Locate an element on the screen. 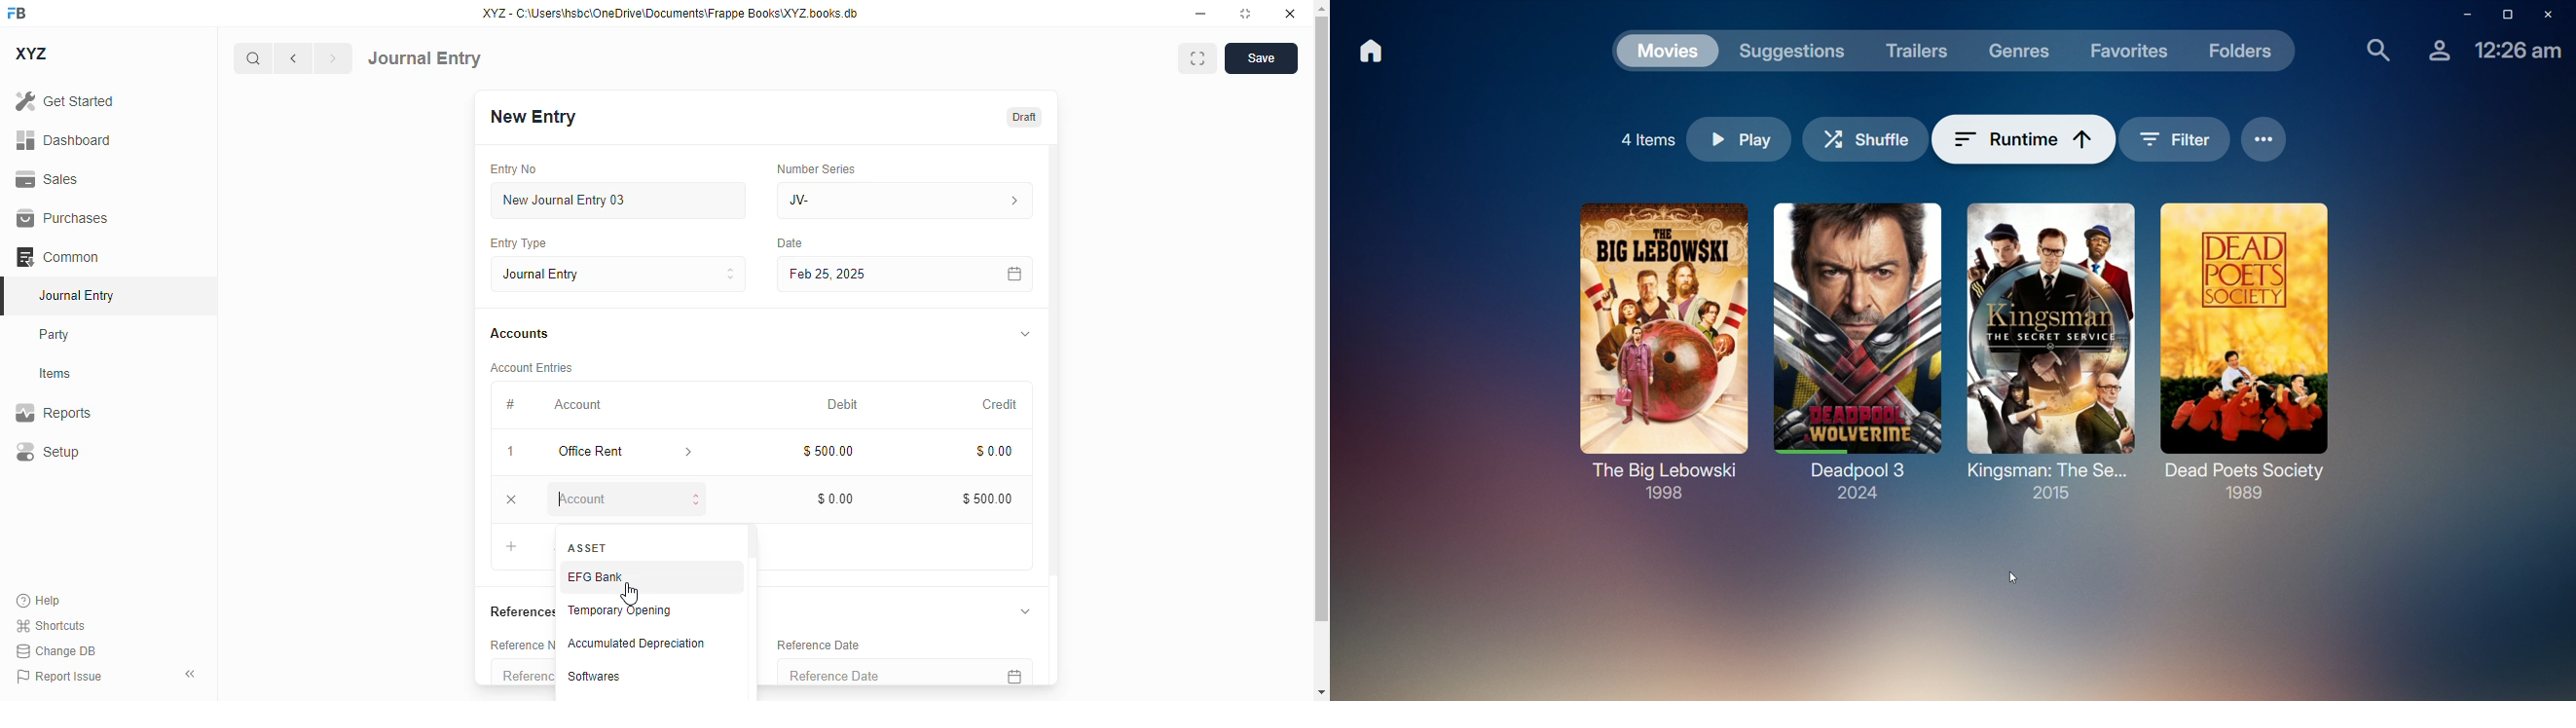  debit is located at coordinates (843, 406).